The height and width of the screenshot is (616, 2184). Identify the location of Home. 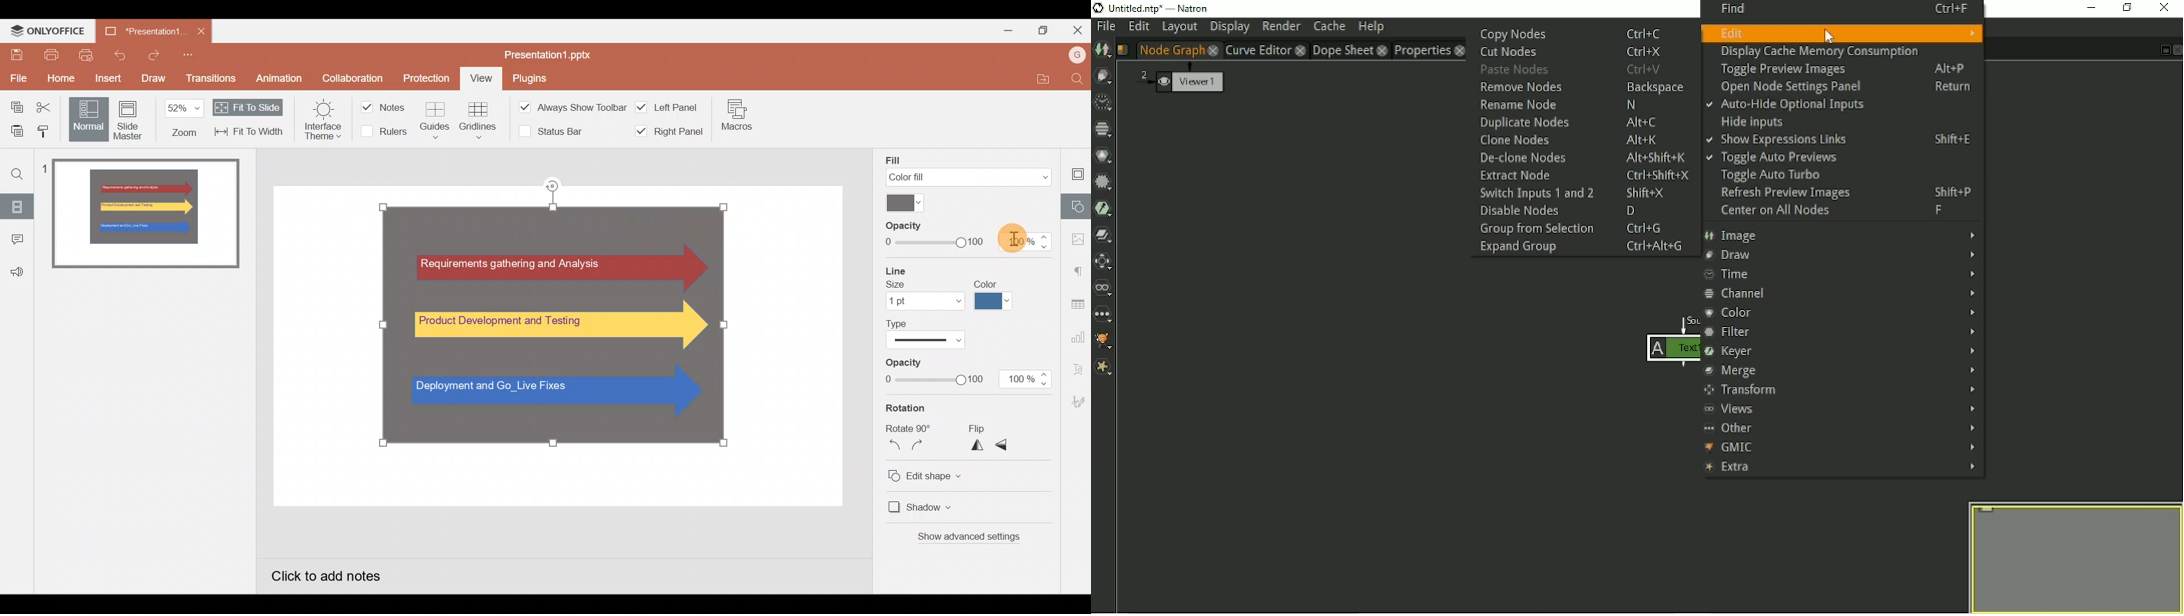
(56, 79).